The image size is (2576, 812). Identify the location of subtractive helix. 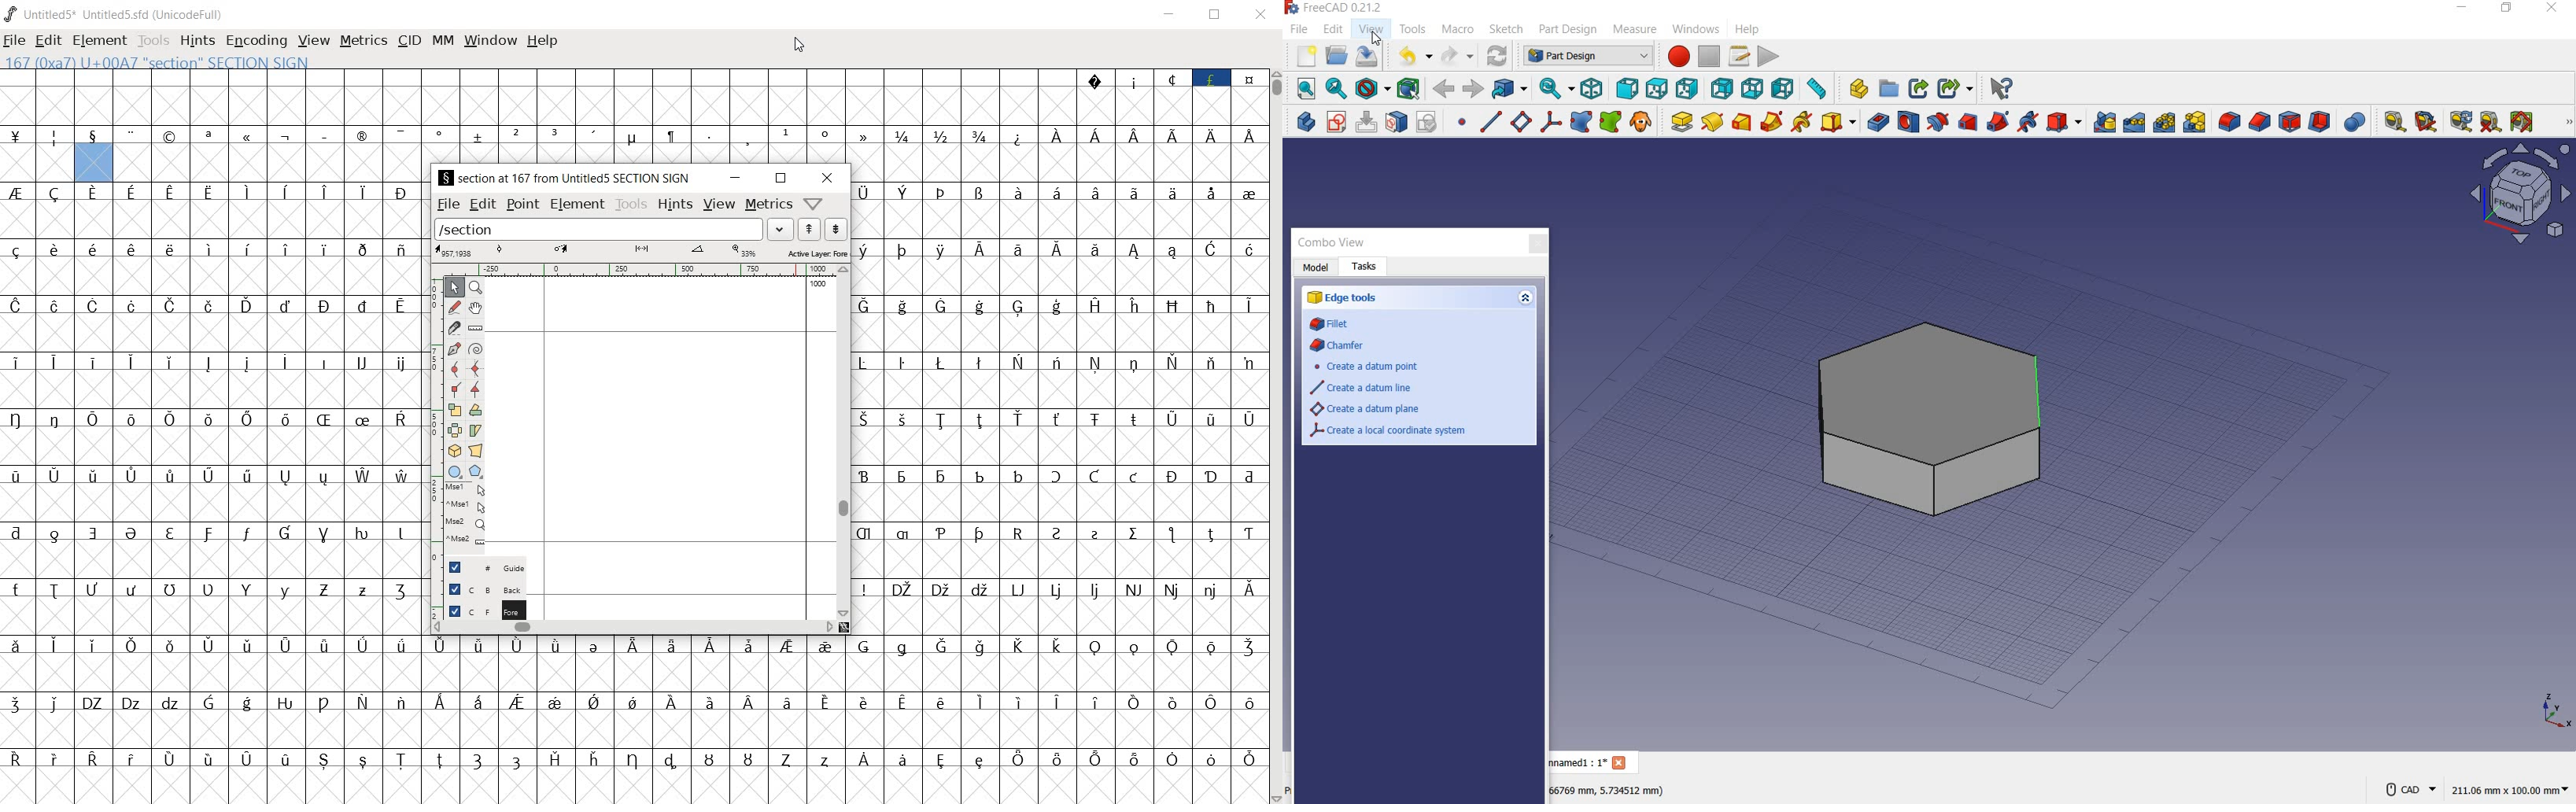
(2028, 123).